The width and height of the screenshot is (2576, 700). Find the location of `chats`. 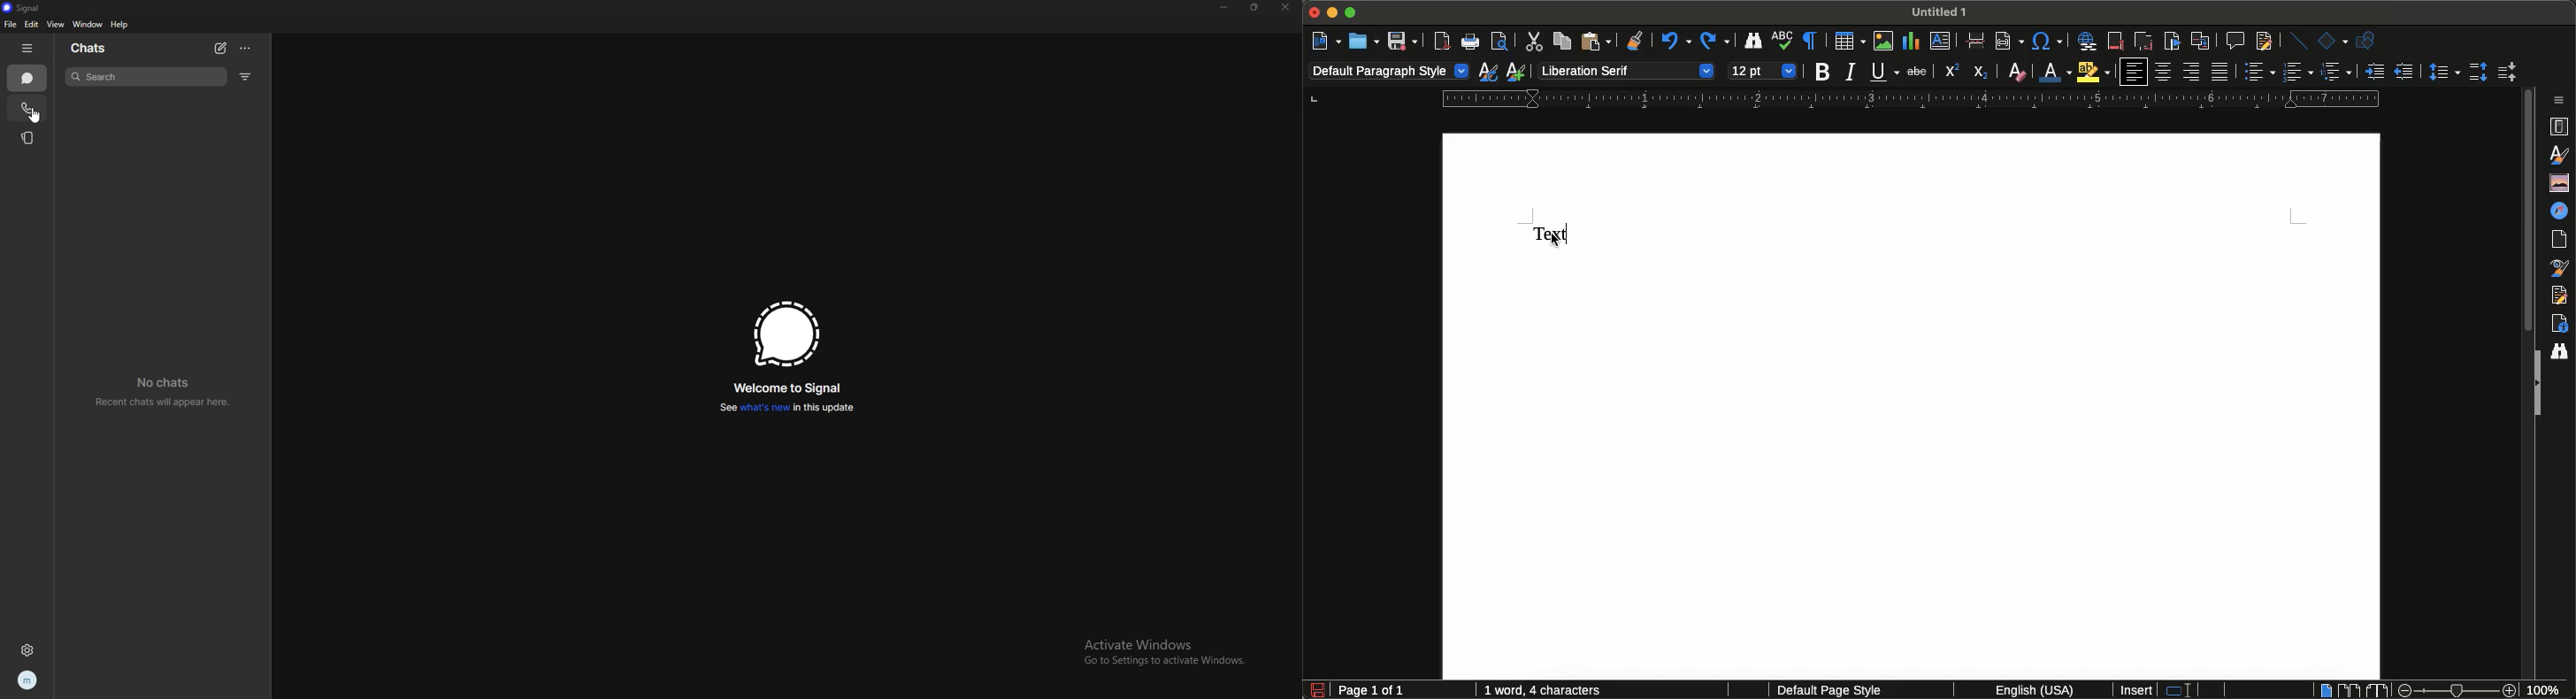

chats is located at coordinates (96, 47).